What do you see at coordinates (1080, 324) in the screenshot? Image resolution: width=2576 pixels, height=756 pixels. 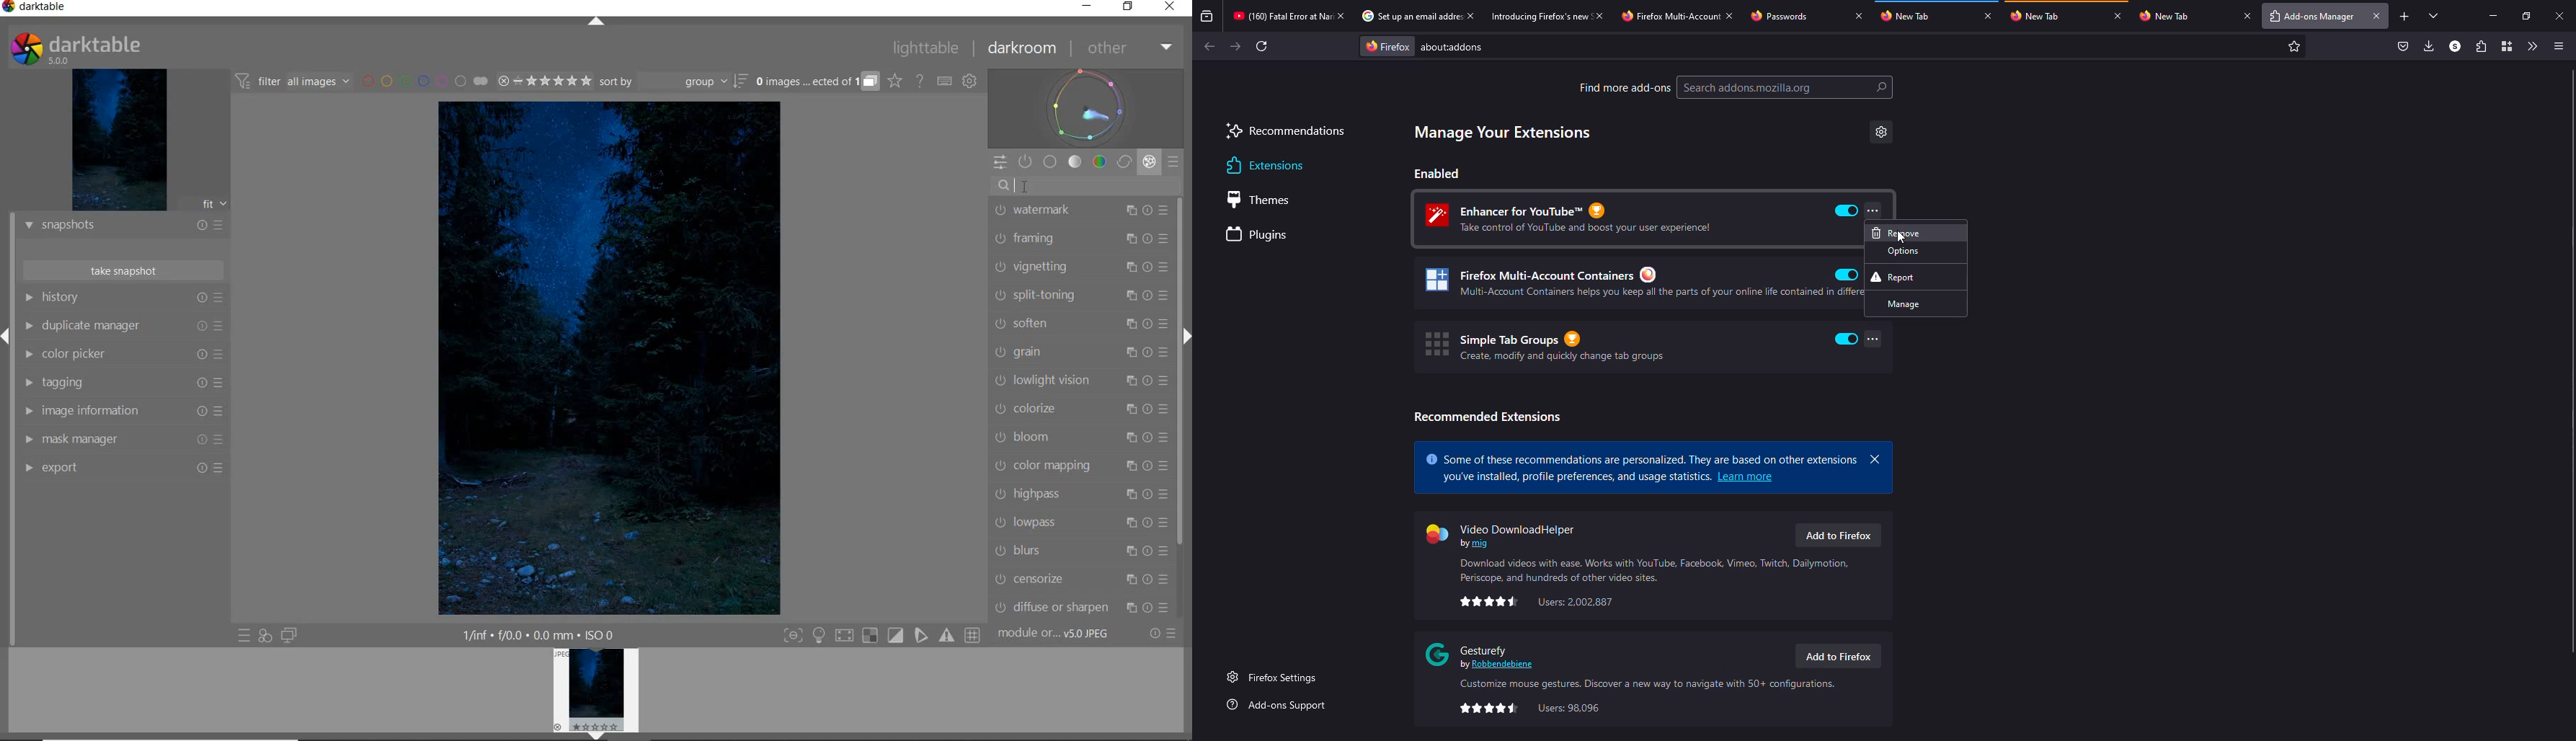 I see `SOFTEN` at bounding box center [1080, 324].